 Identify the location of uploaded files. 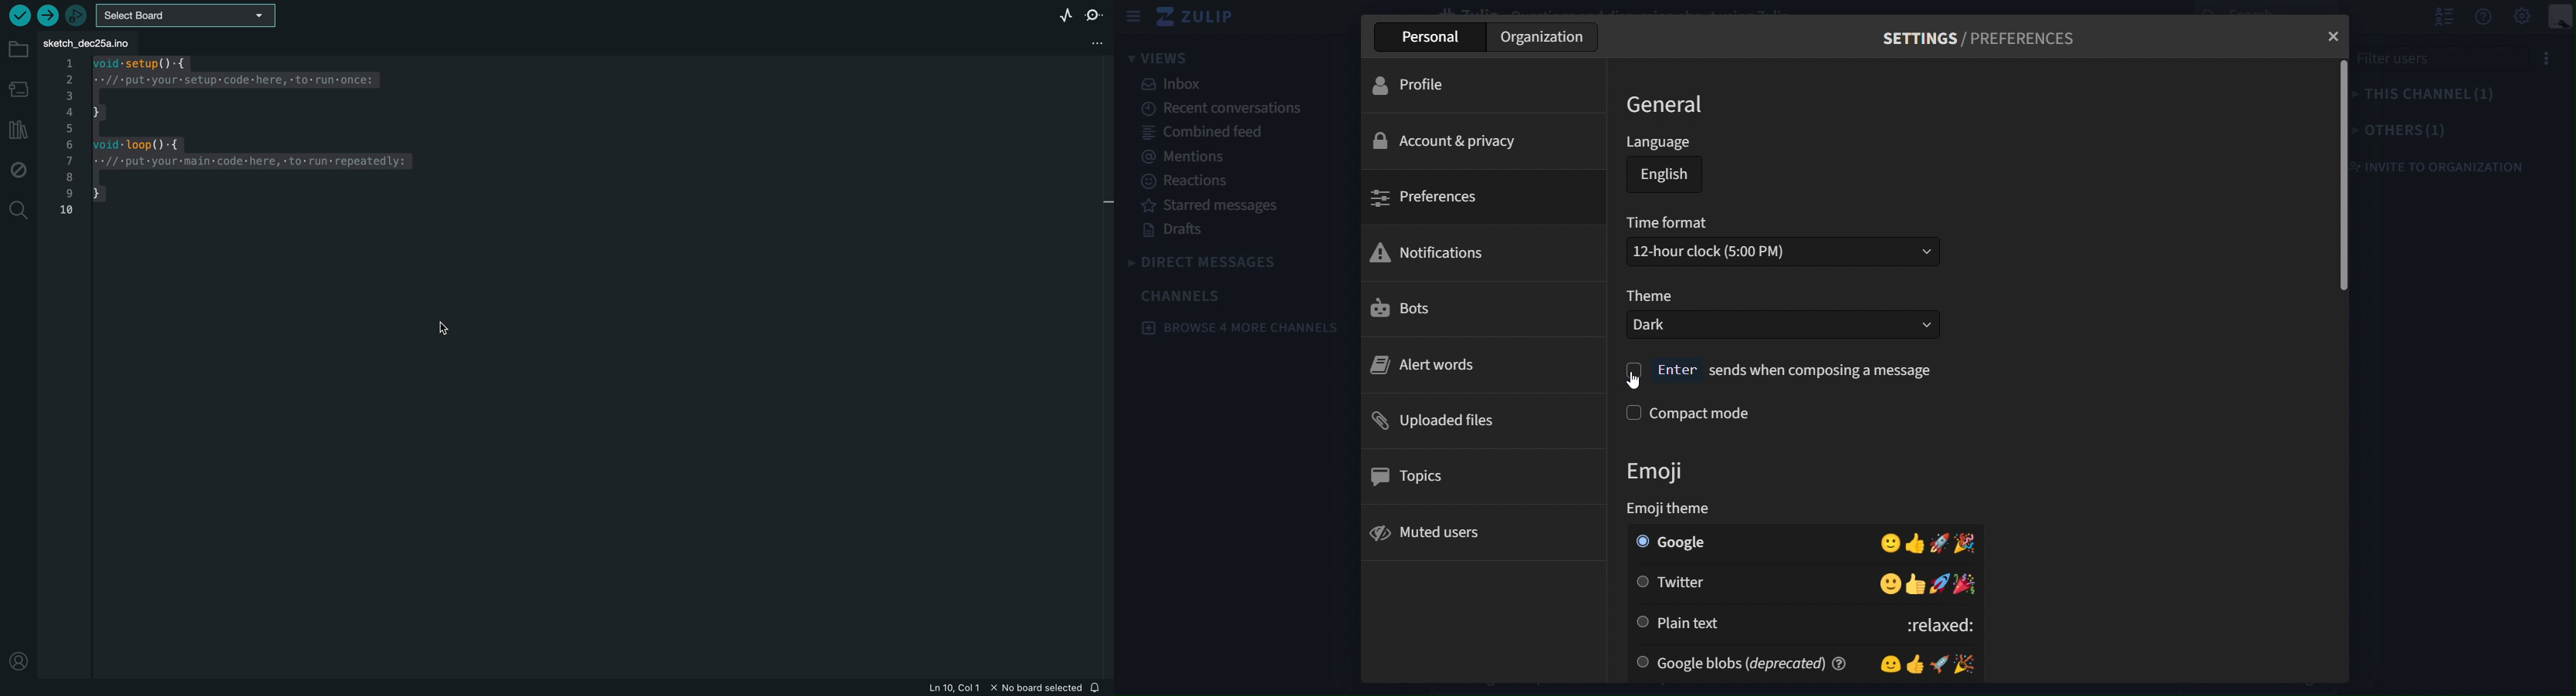
(1475, 419).